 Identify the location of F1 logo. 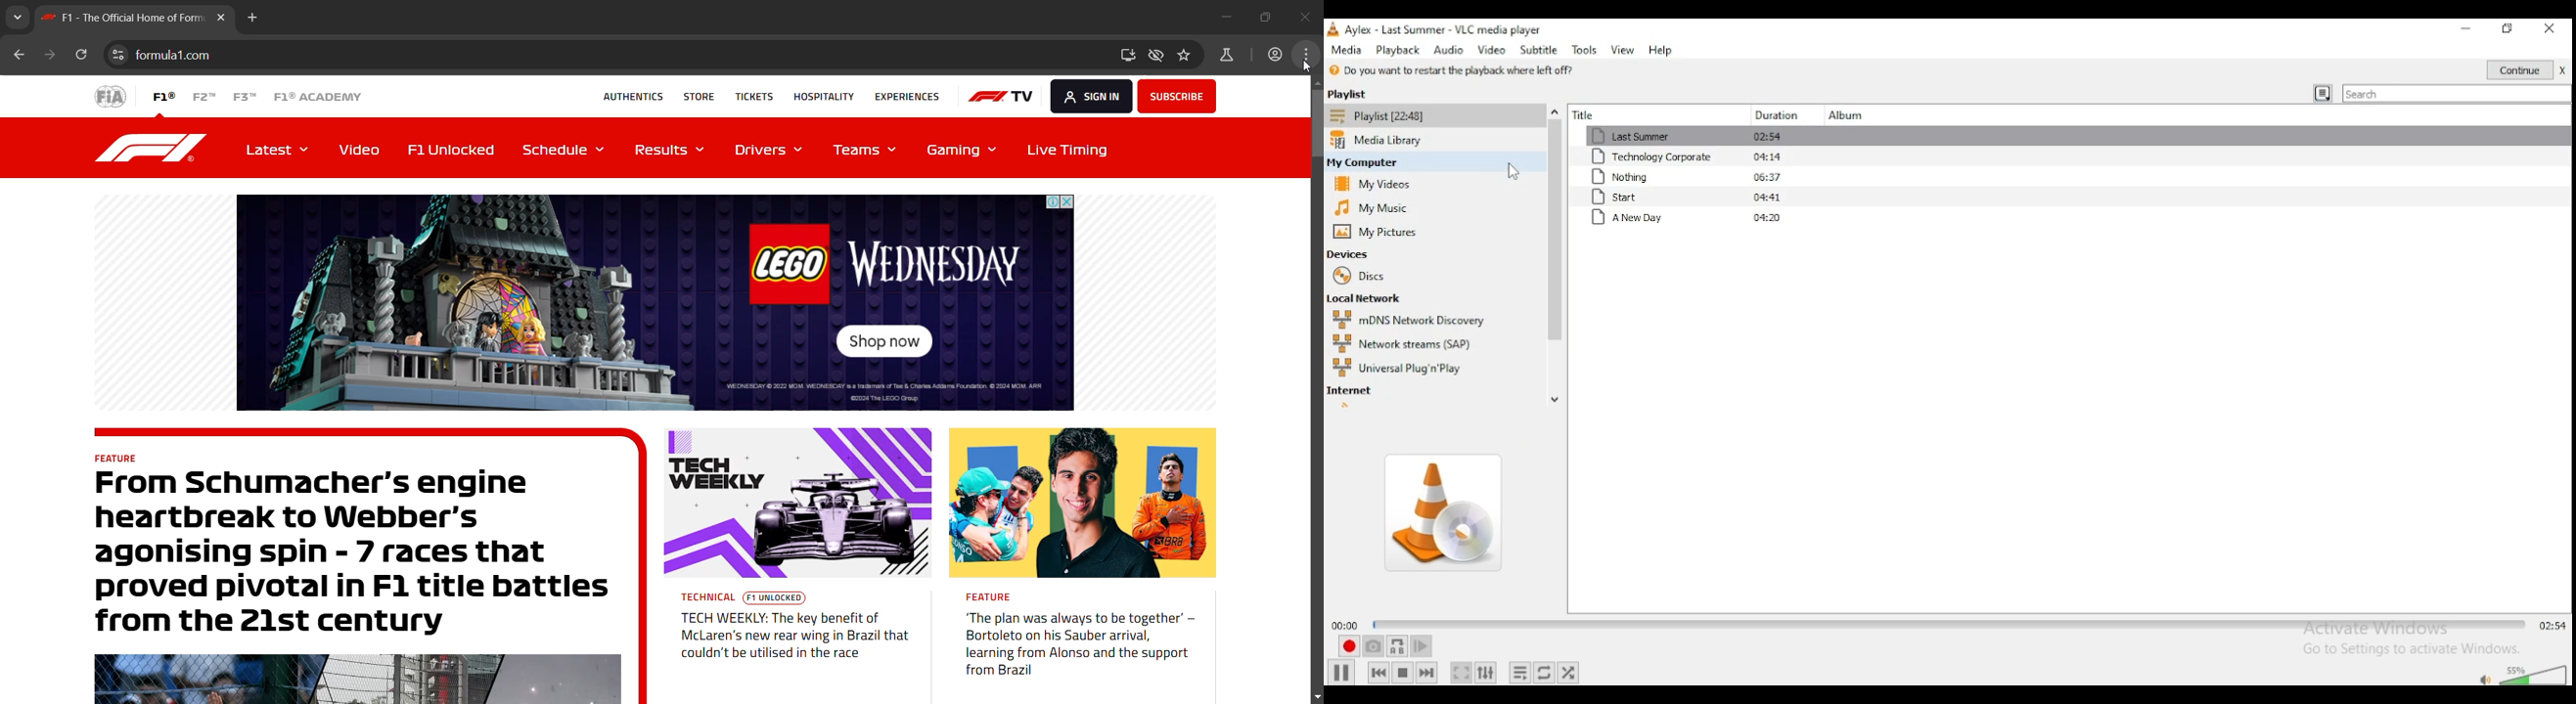
(151, 153).